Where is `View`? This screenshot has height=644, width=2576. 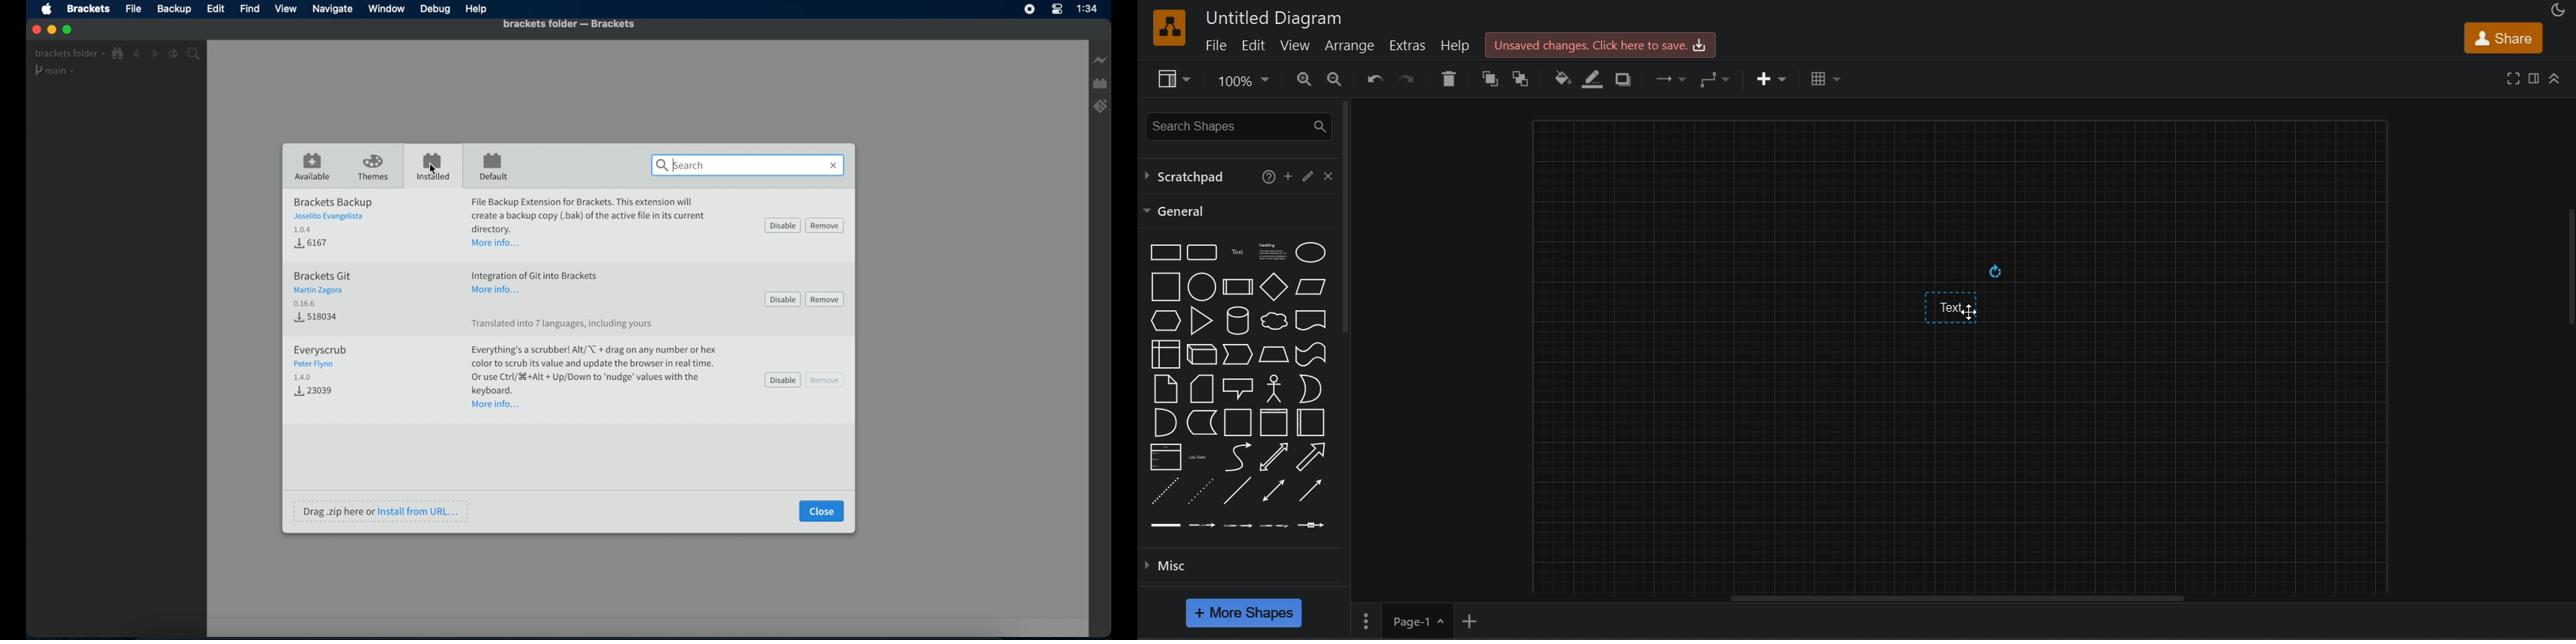 View is located at coordinates (285, 8).